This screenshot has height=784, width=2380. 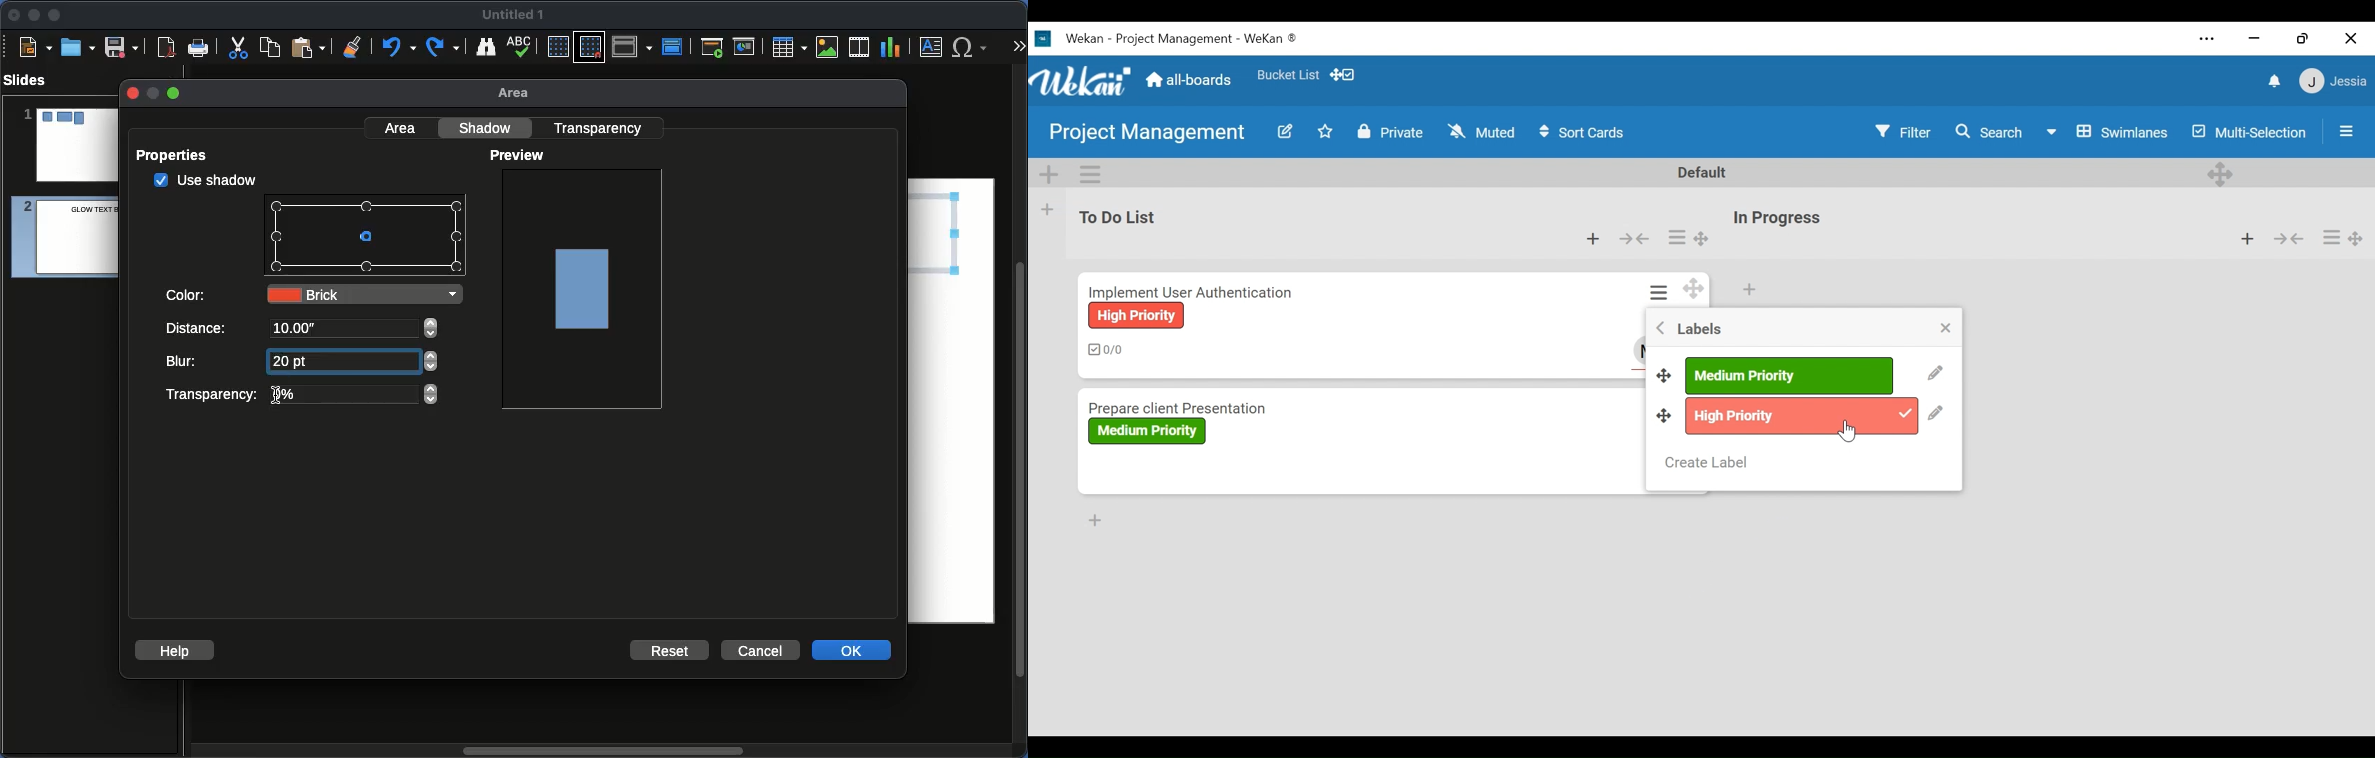 I want to click on Preview, so click(x=520, y=156).